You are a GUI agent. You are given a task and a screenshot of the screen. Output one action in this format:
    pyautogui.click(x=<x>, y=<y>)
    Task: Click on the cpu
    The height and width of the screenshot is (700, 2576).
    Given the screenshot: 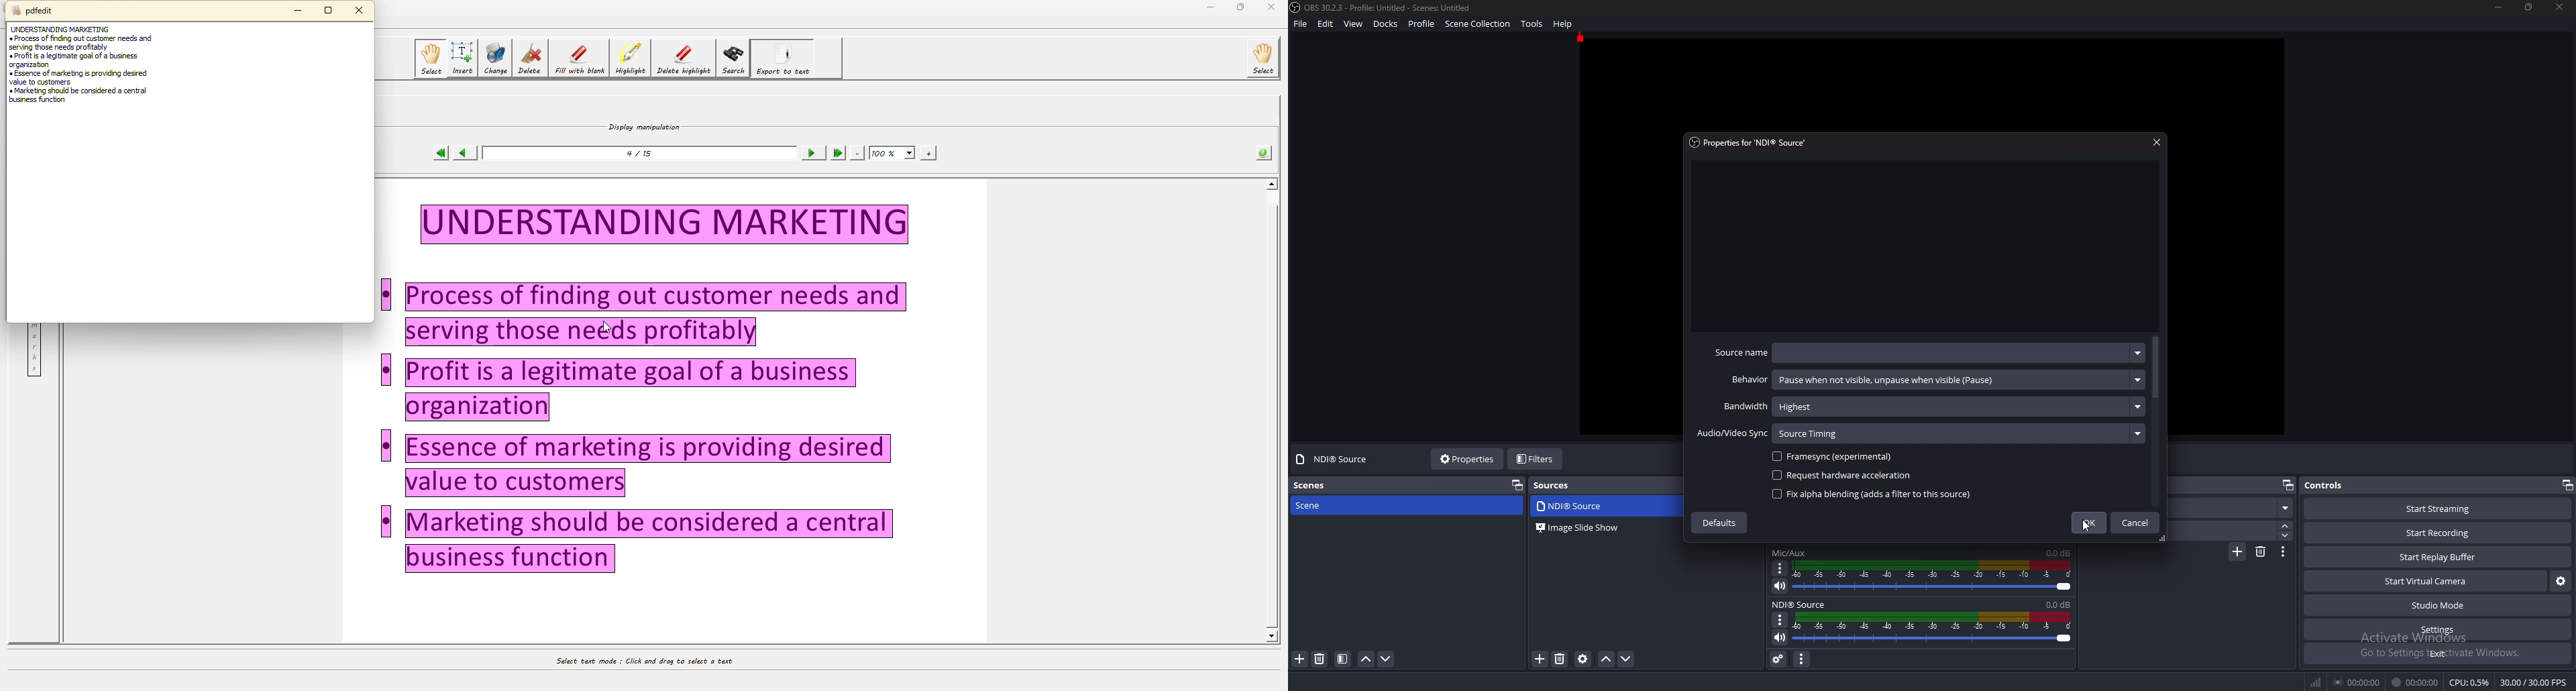 What is the action you would take?
    pyautogui.click(x=2470, y=682)
    